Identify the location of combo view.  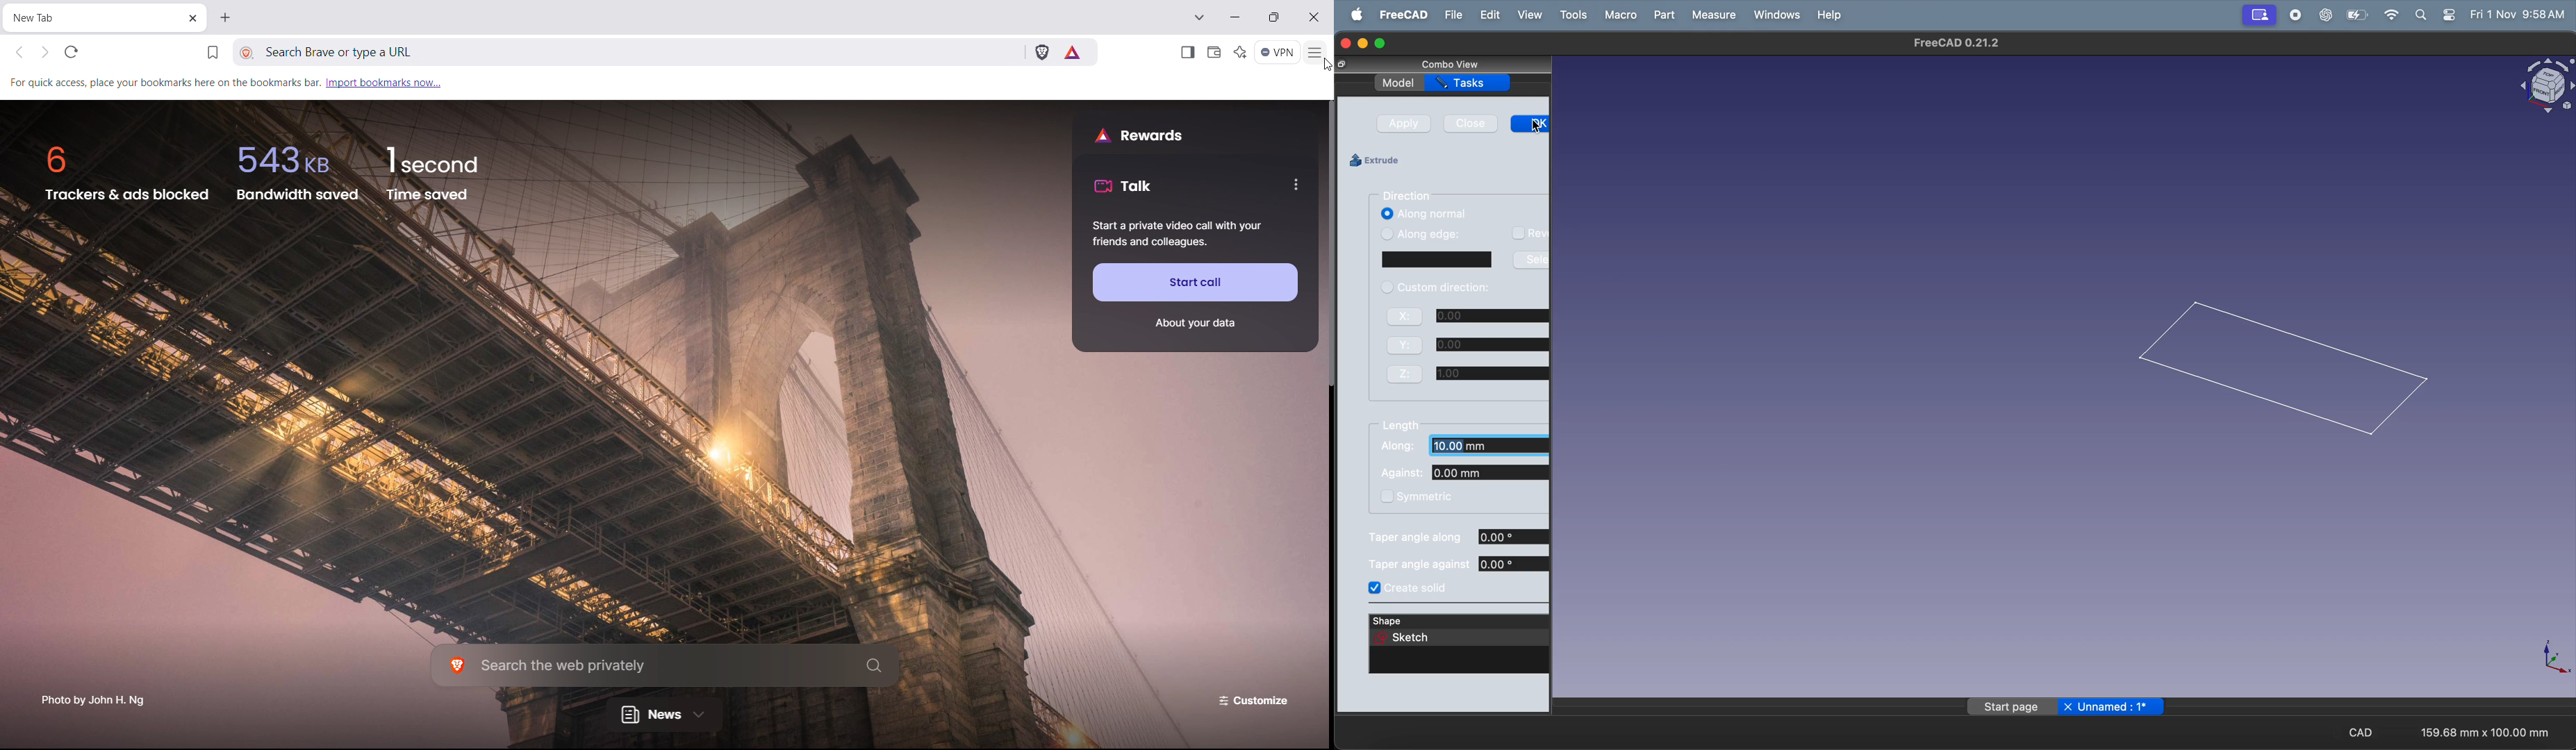
(1452, 66).